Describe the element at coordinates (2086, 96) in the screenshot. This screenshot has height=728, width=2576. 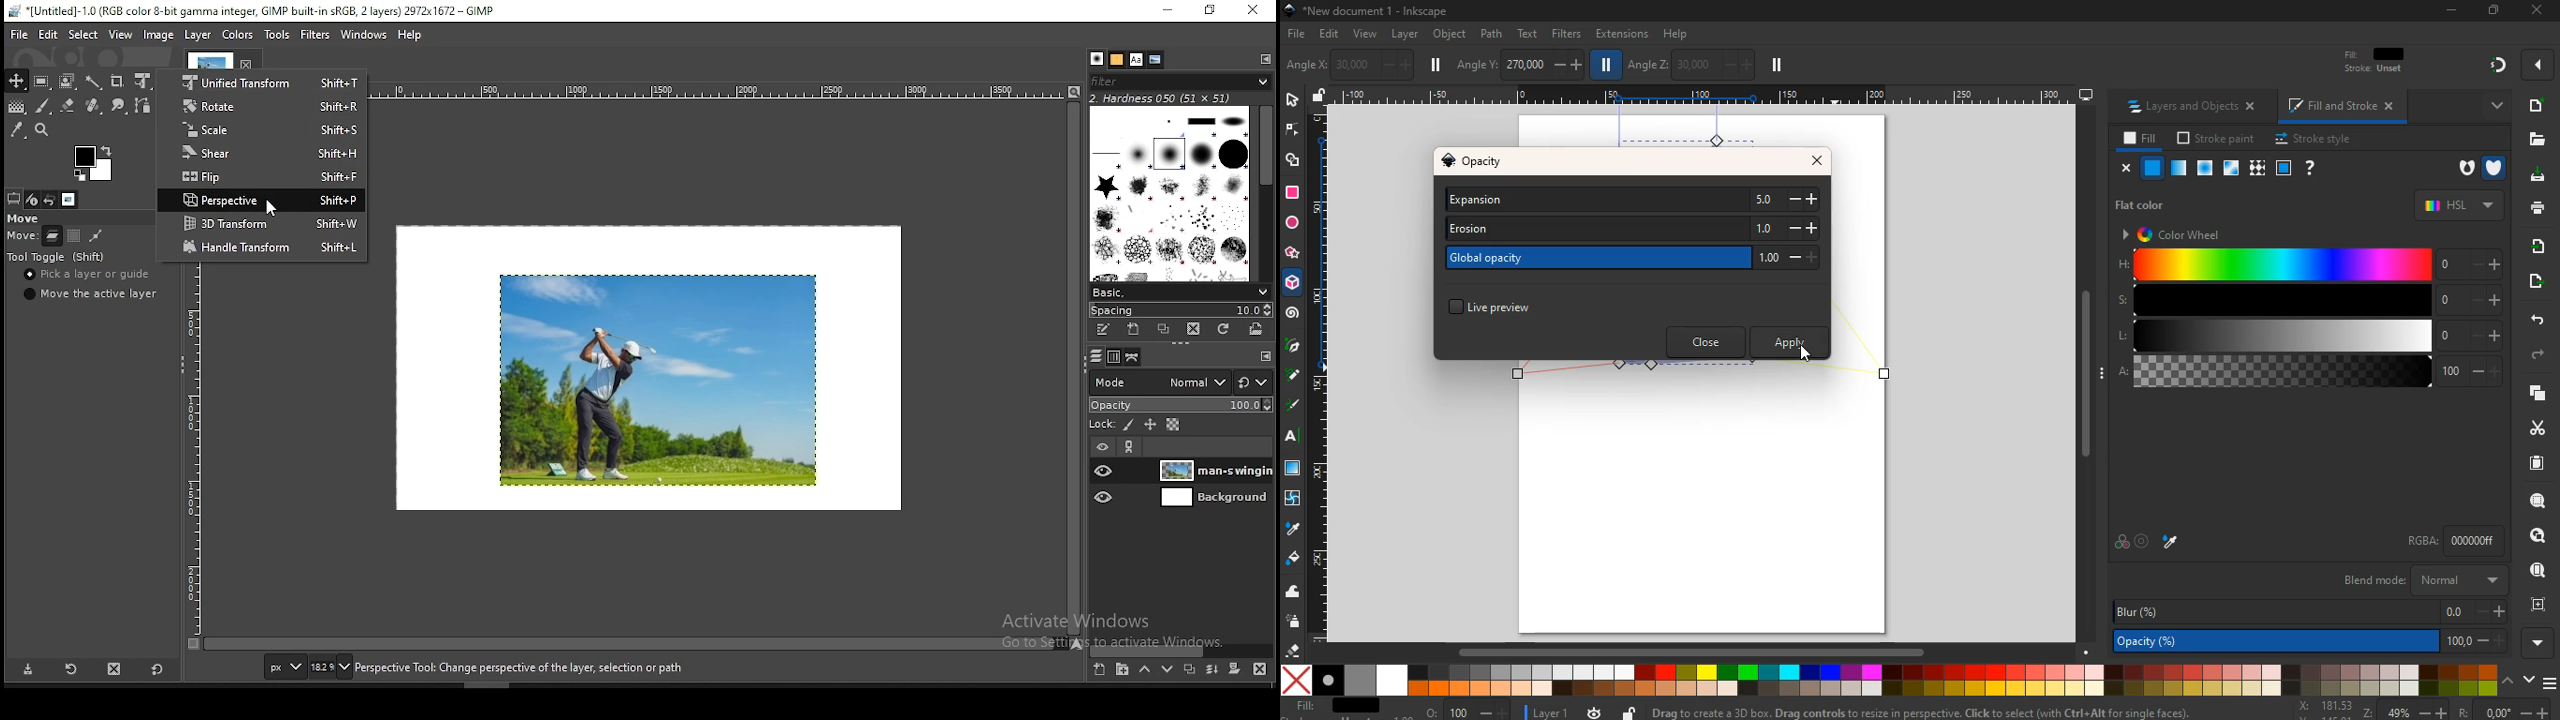
I see `desktop` at that location.